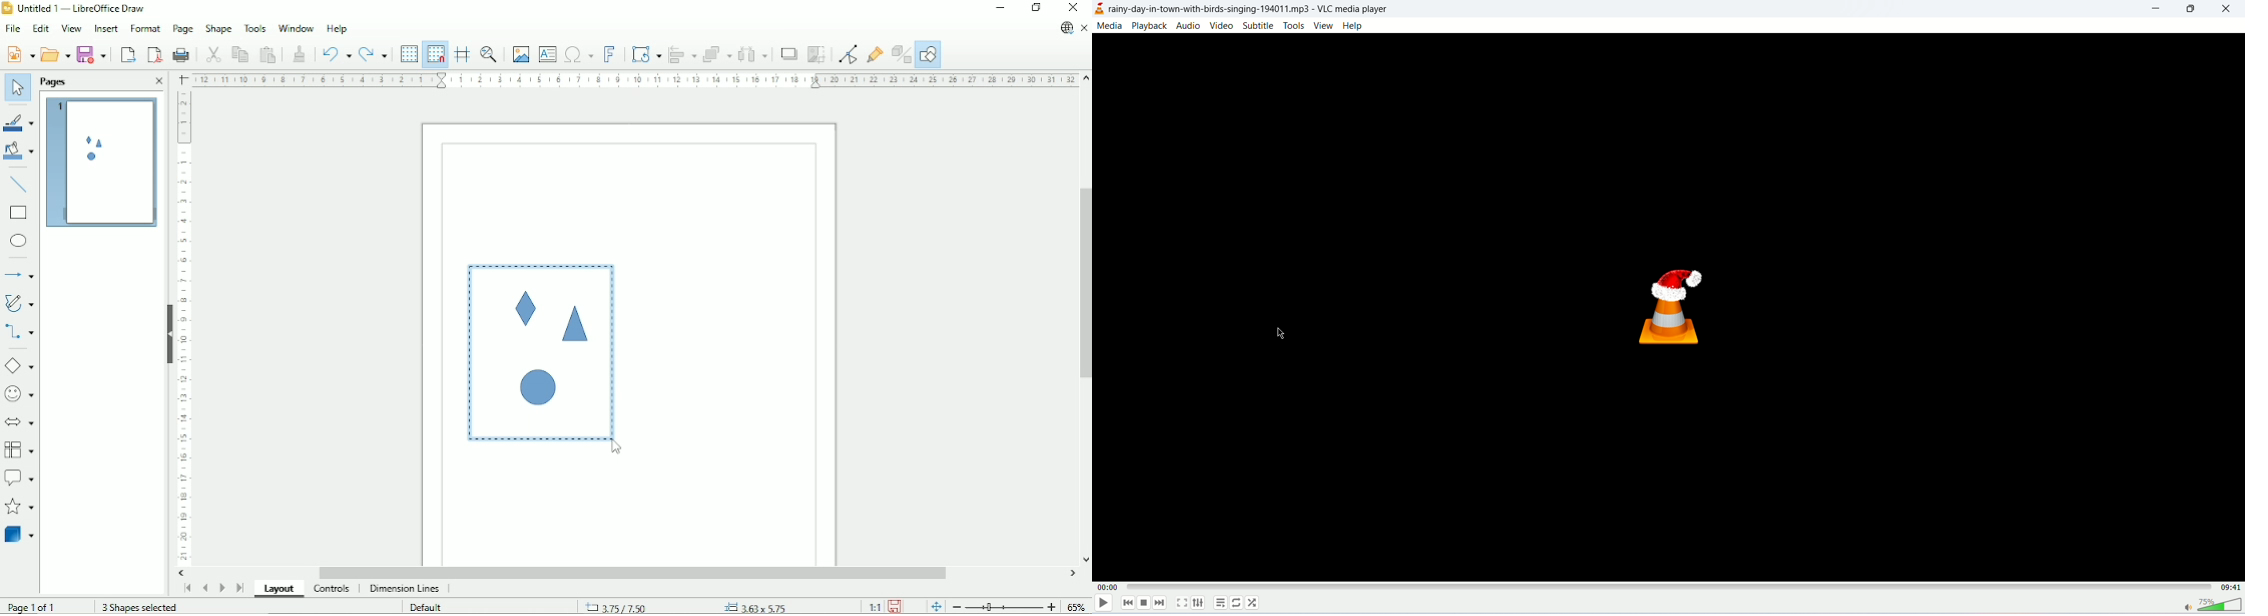 This screenshot has height=616, width=2268. I want to click on played time, so click(1106, 587).